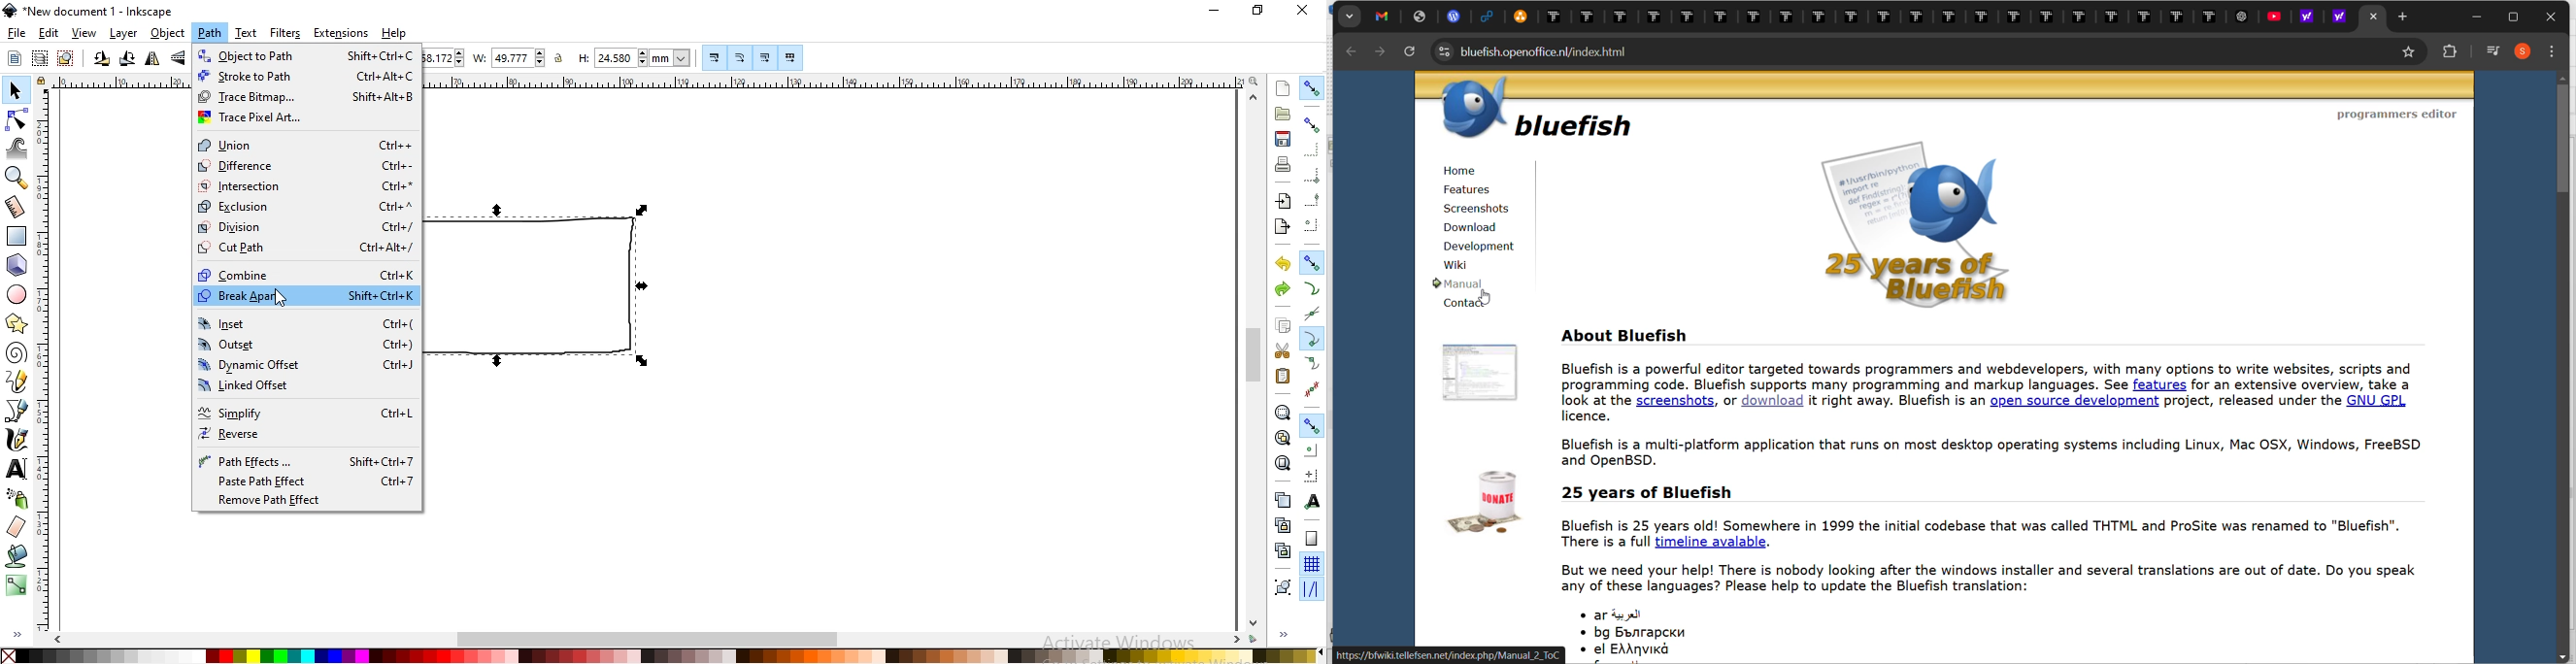 Image resolution: width=2576 pixels, height=672 pixels. What do you see at coordinates (1282, 140) in the screenshot?
I see `save document` at bounding box center [1282, 140].